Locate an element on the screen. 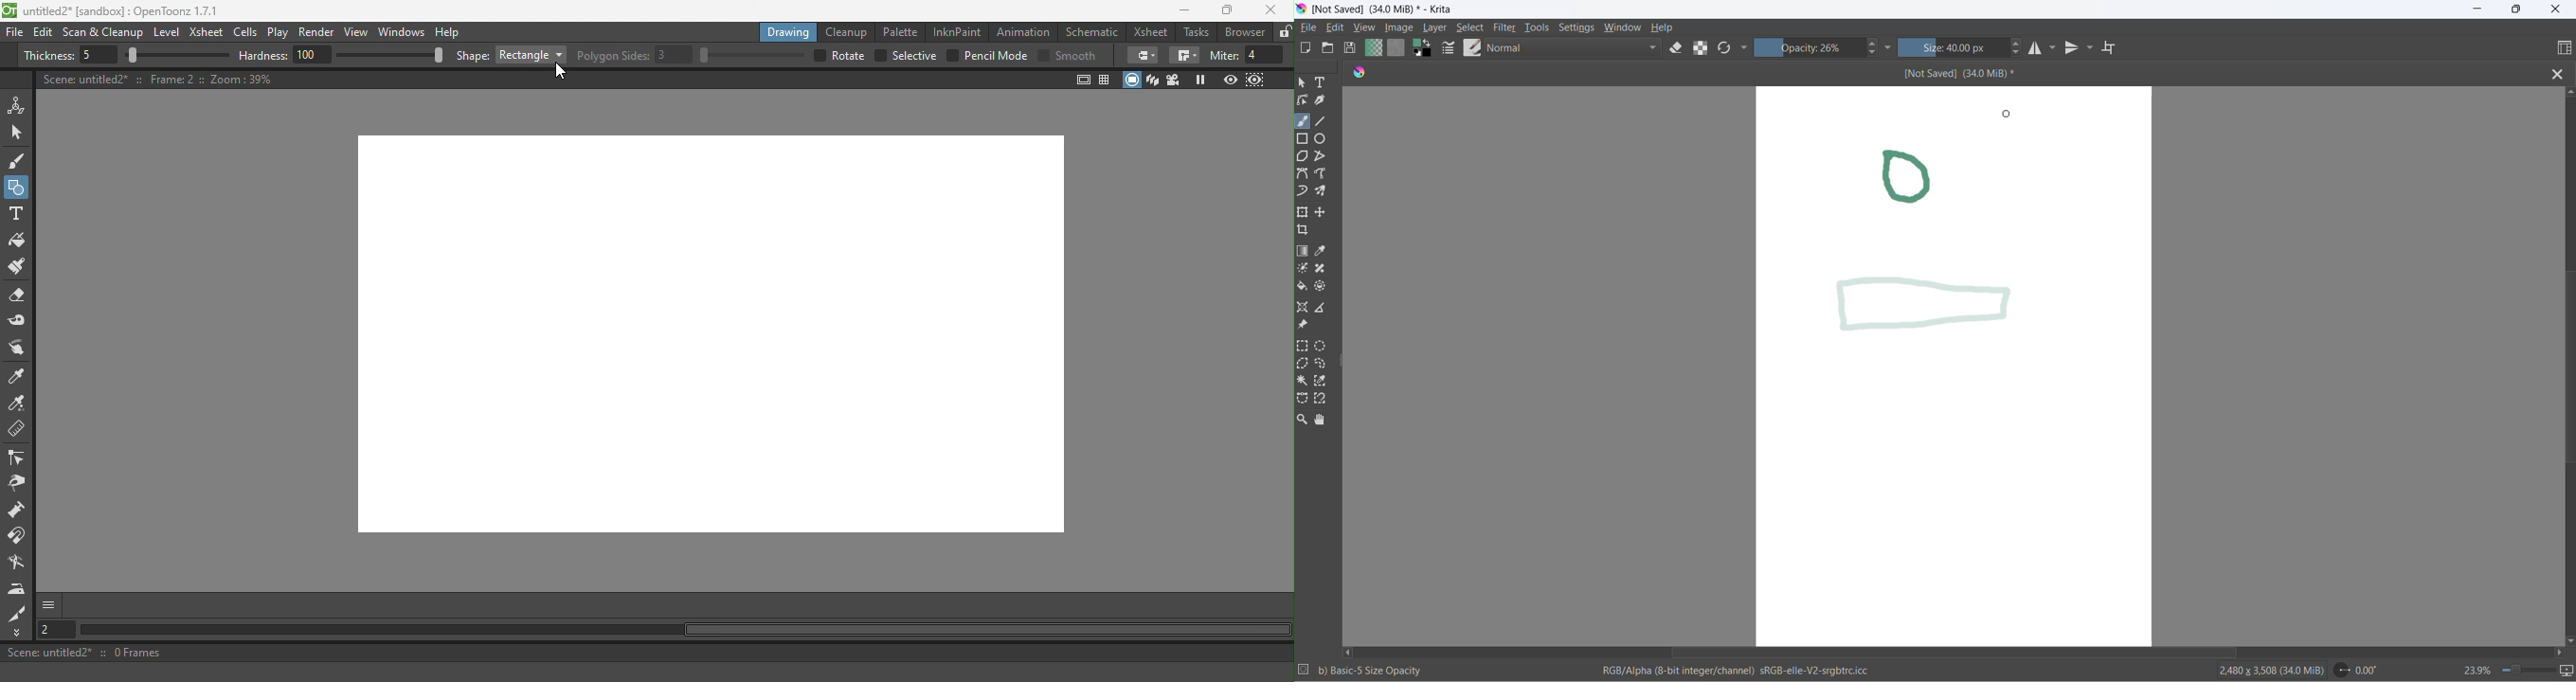 This screenshot has width=2576, height=700. enclose and fill tool is located at coordinates (1324, 285).